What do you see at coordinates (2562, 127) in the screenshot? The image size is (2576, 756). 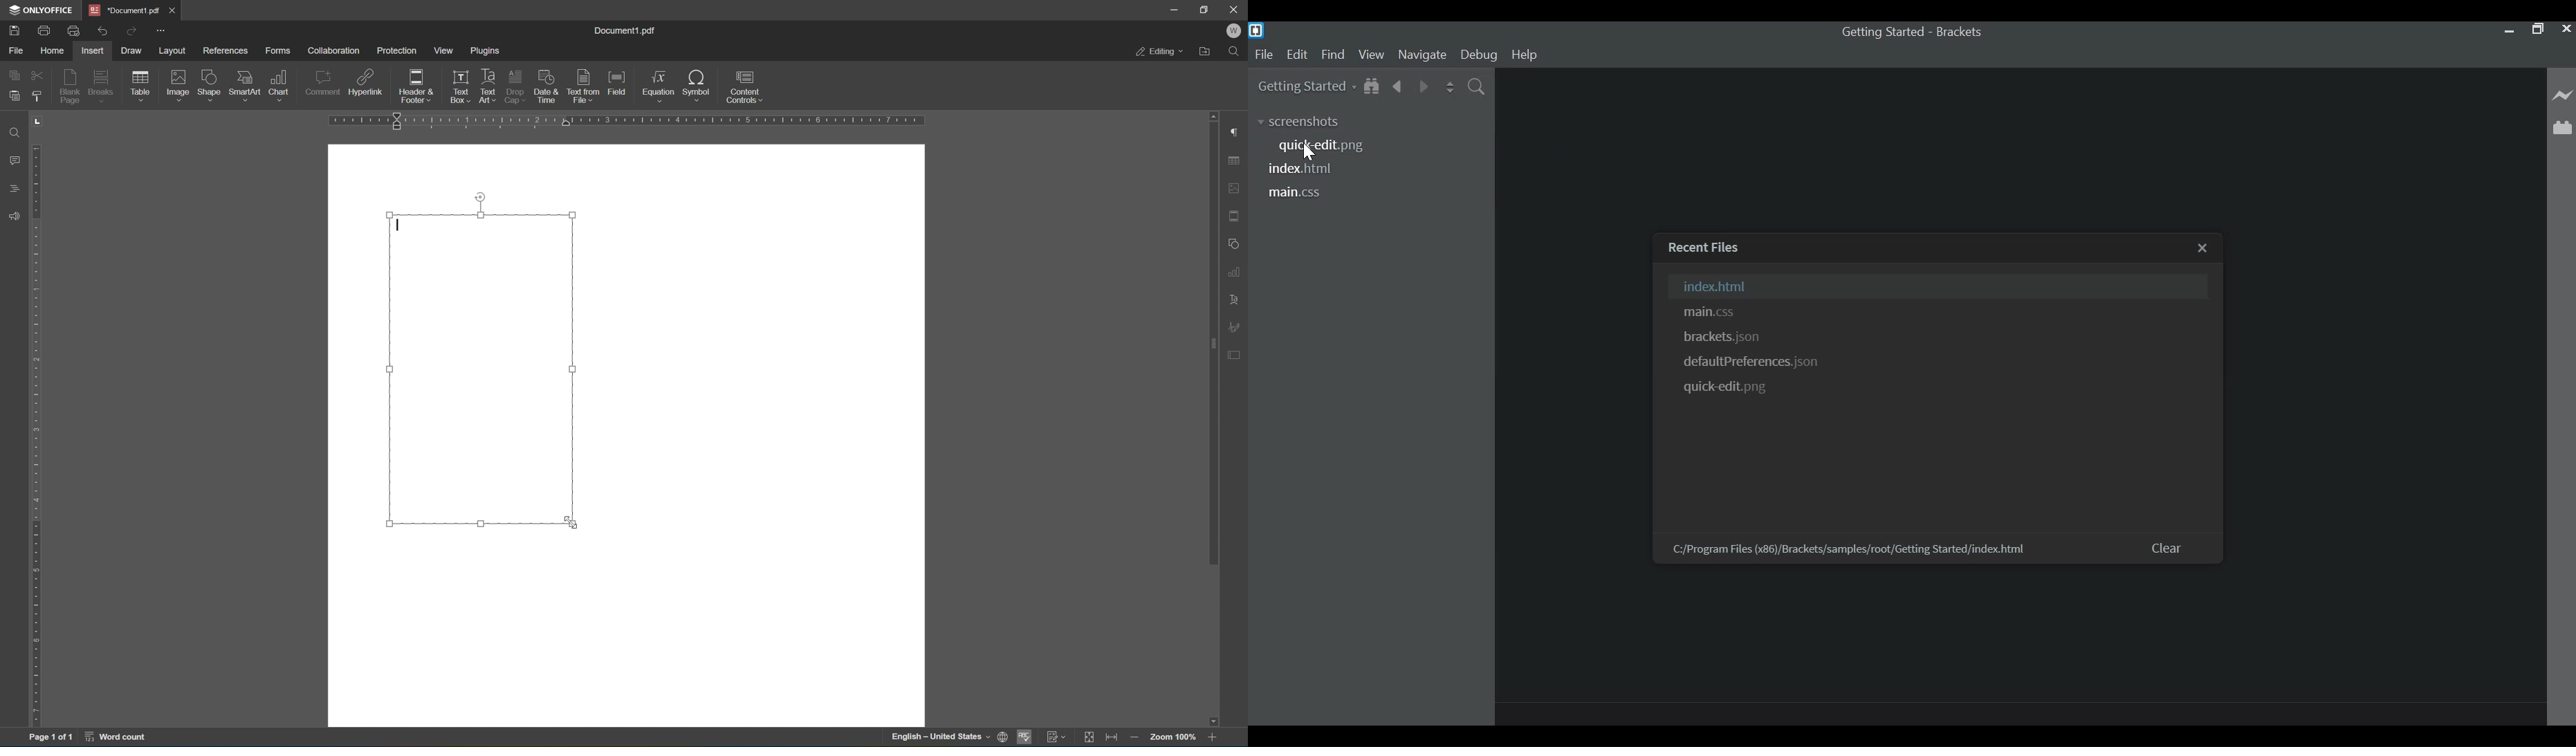 I see `Manage Extensions` at bounding box center [2562, 127].